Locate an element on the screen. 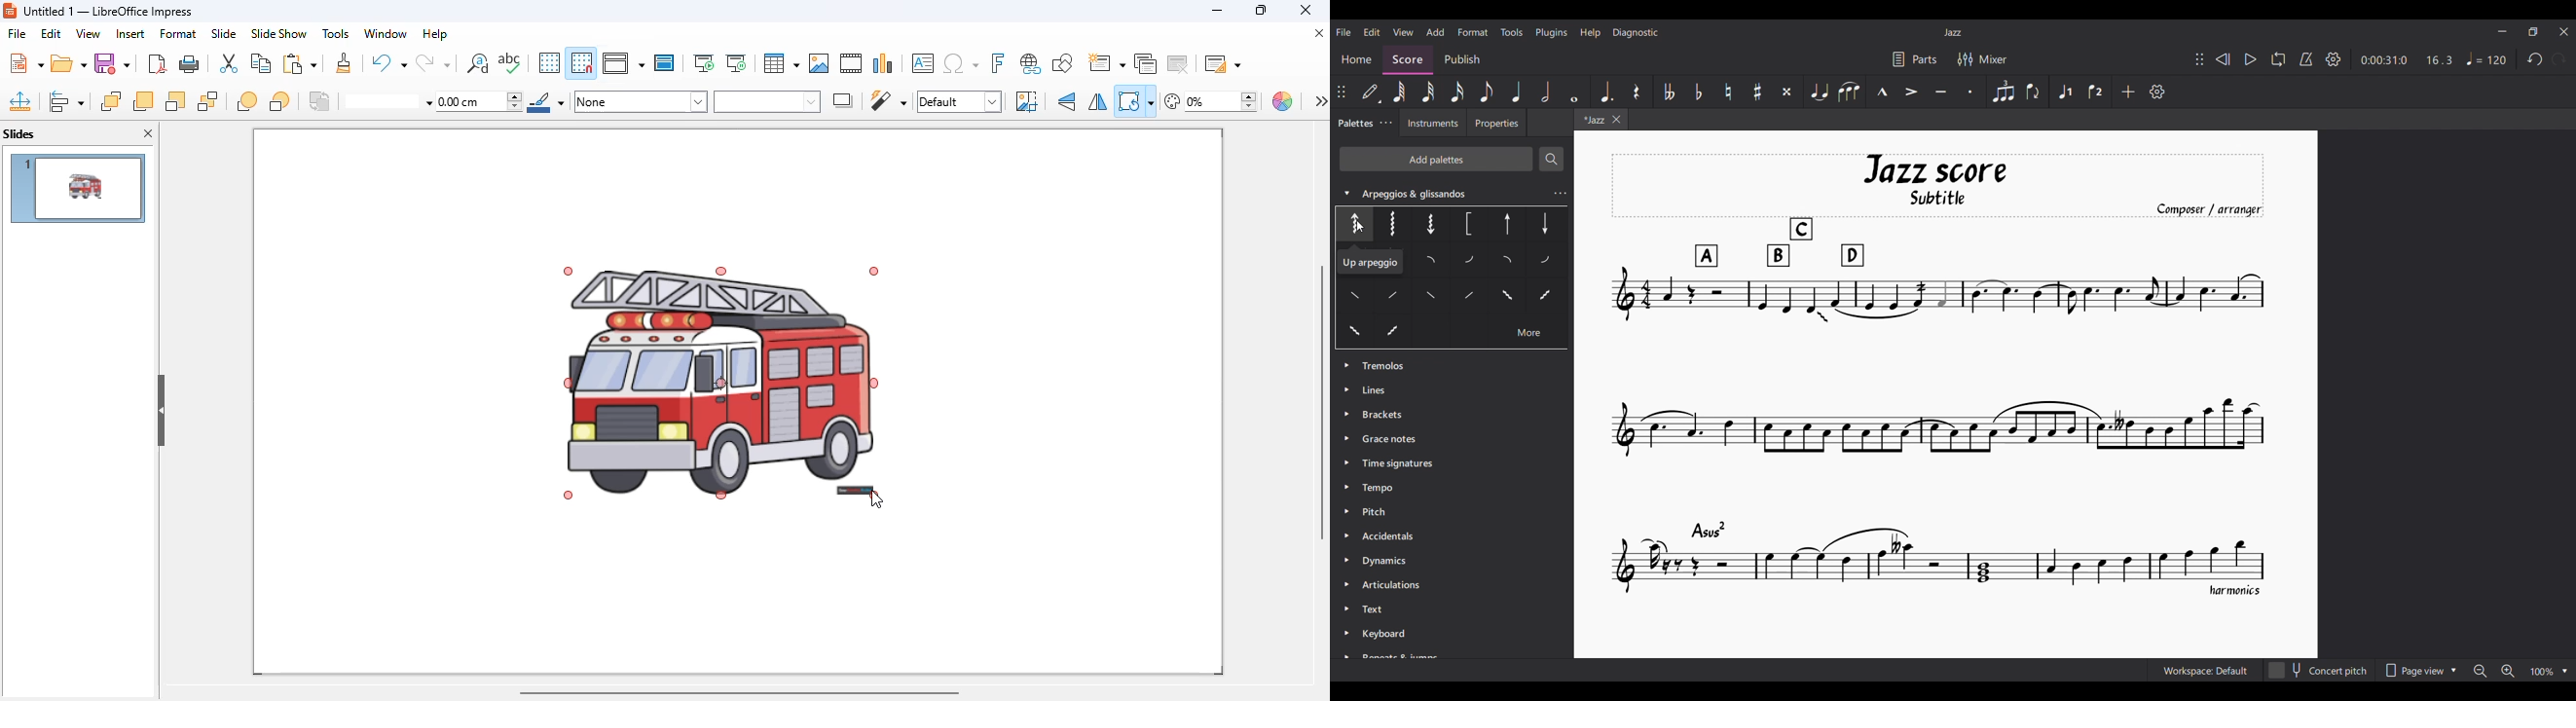 The image size is (2576, 728). close is located at coordinates (1305, 10).